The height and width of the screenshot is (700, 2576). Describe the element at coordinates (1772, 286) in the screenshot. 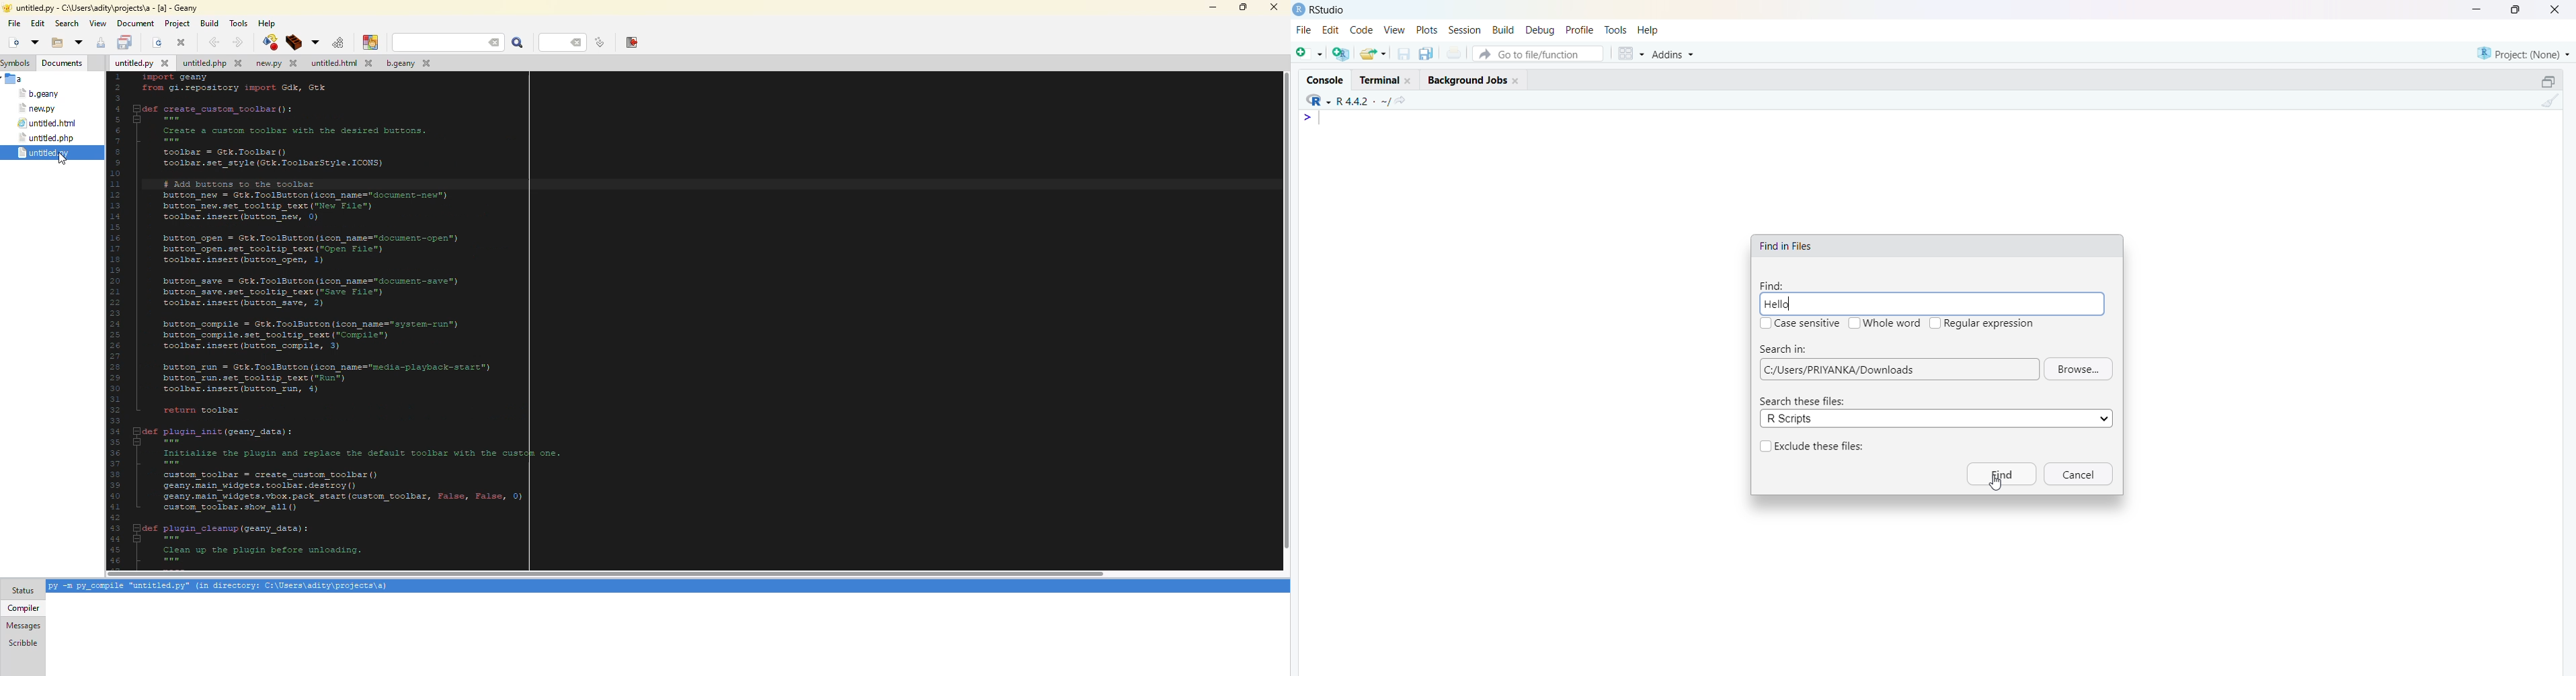

I see `Find:` at that location.